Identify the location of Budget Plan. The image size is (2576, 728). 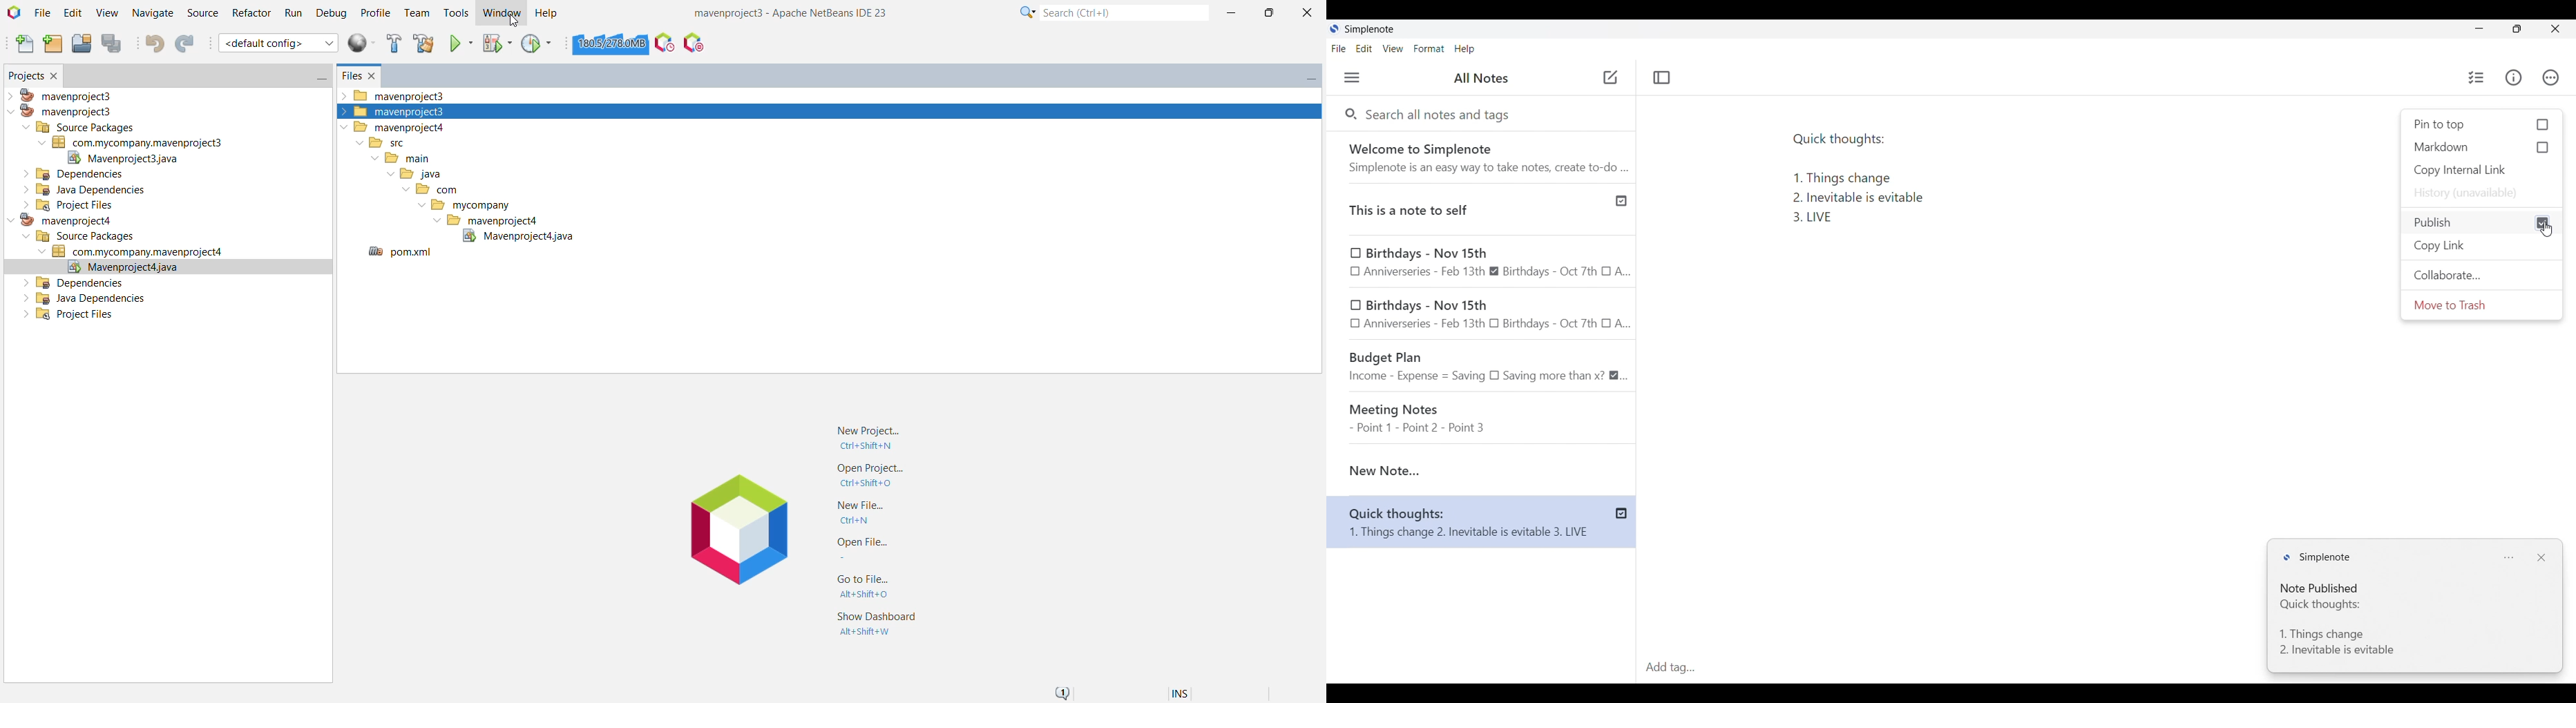
(1482, 364).